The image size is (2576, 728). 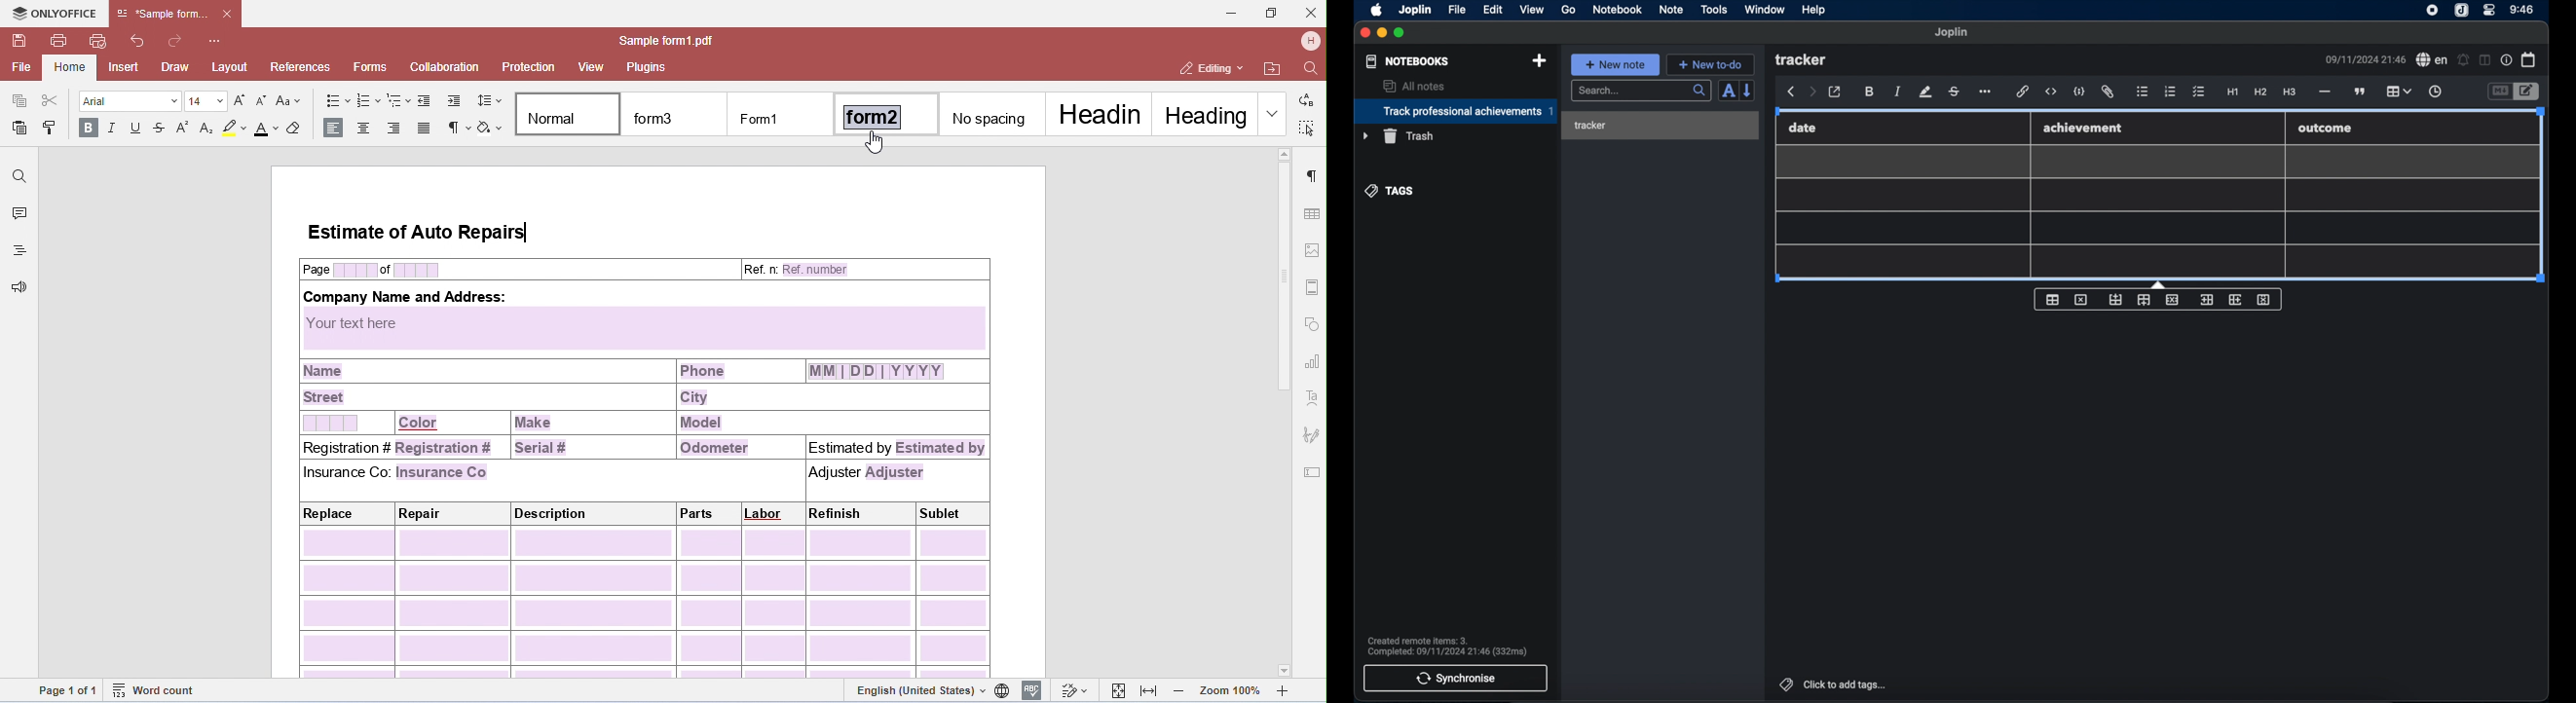 I want to click on note properties, so click(x=2506, y=60).